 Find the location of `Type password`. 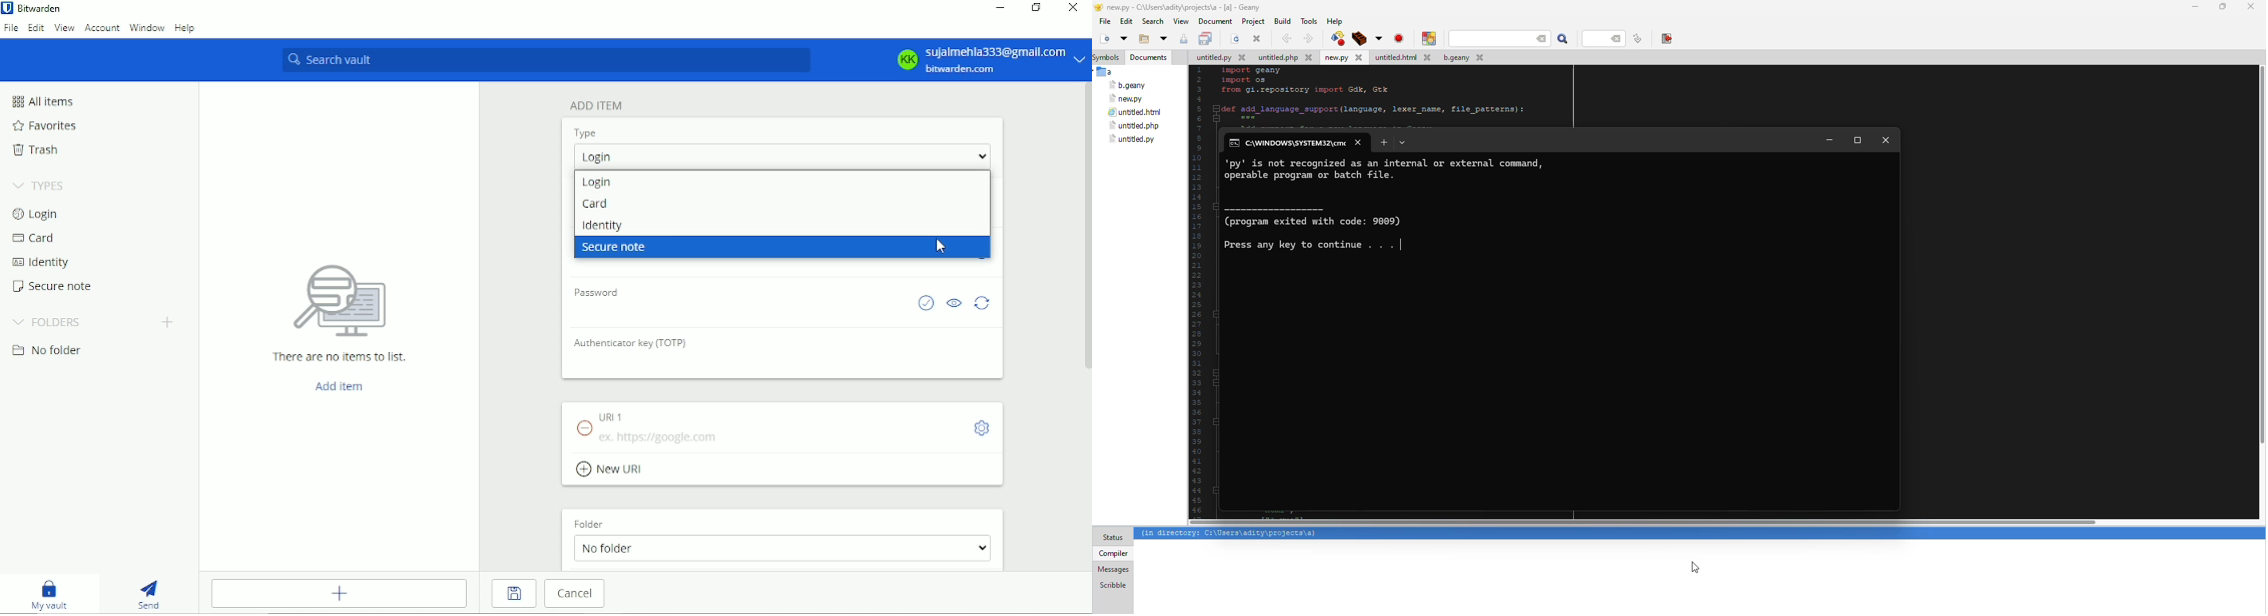

Type password is located at coordinates (633, 314).